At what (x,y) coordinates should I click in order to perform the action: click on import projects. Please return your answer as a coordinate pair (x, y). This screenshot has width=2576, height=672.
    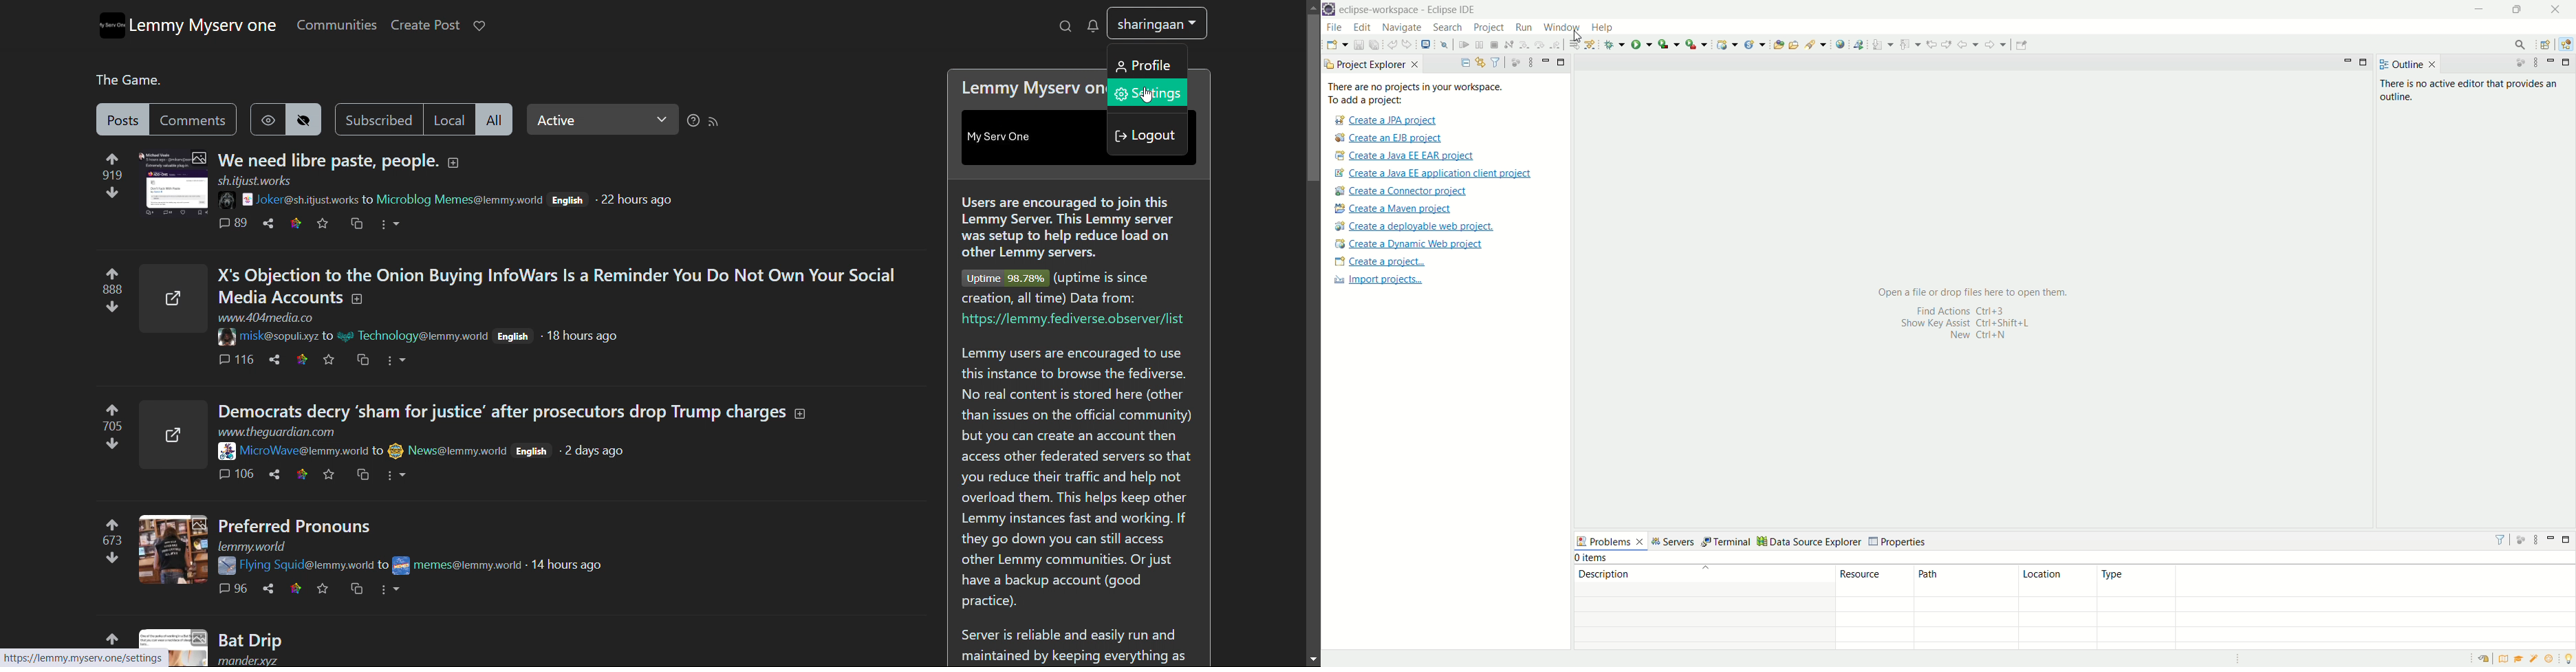
    Looking at the image, I should click on (1386, 284).